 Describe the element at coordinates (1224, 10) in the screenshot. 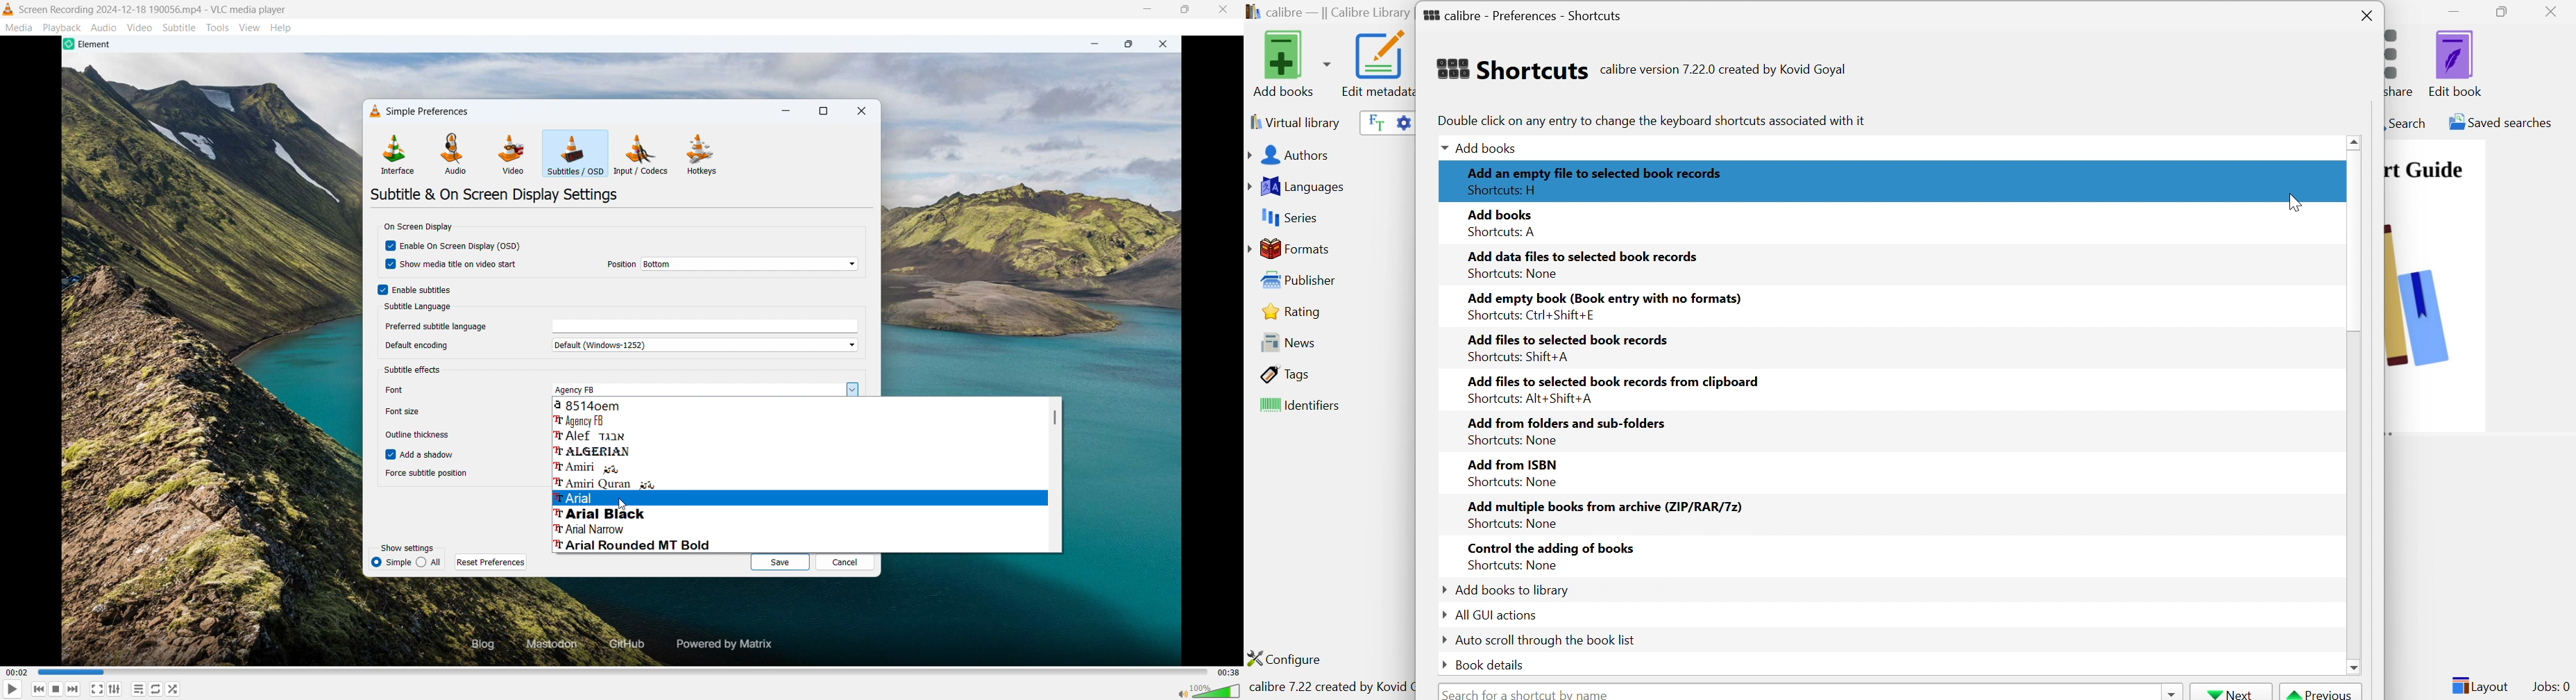

I see `close` at that location.